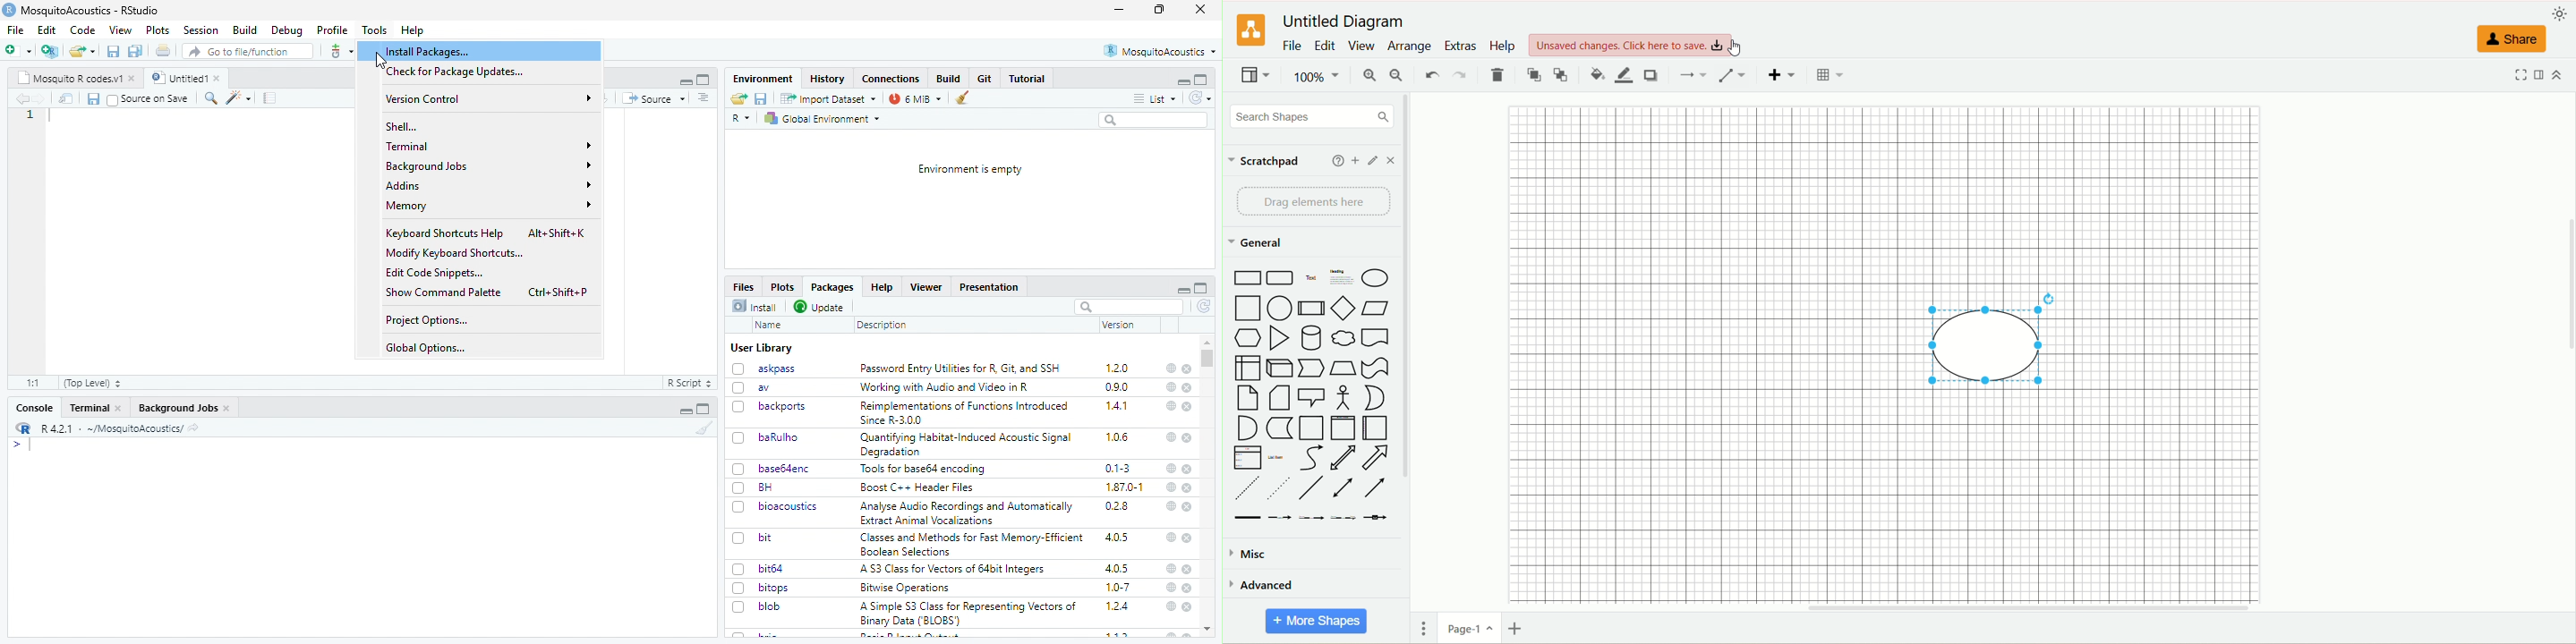 The image size is (2576, 644). Describe the element at coordinates (765, 487) in the screenshot. I see `BH` at that location.